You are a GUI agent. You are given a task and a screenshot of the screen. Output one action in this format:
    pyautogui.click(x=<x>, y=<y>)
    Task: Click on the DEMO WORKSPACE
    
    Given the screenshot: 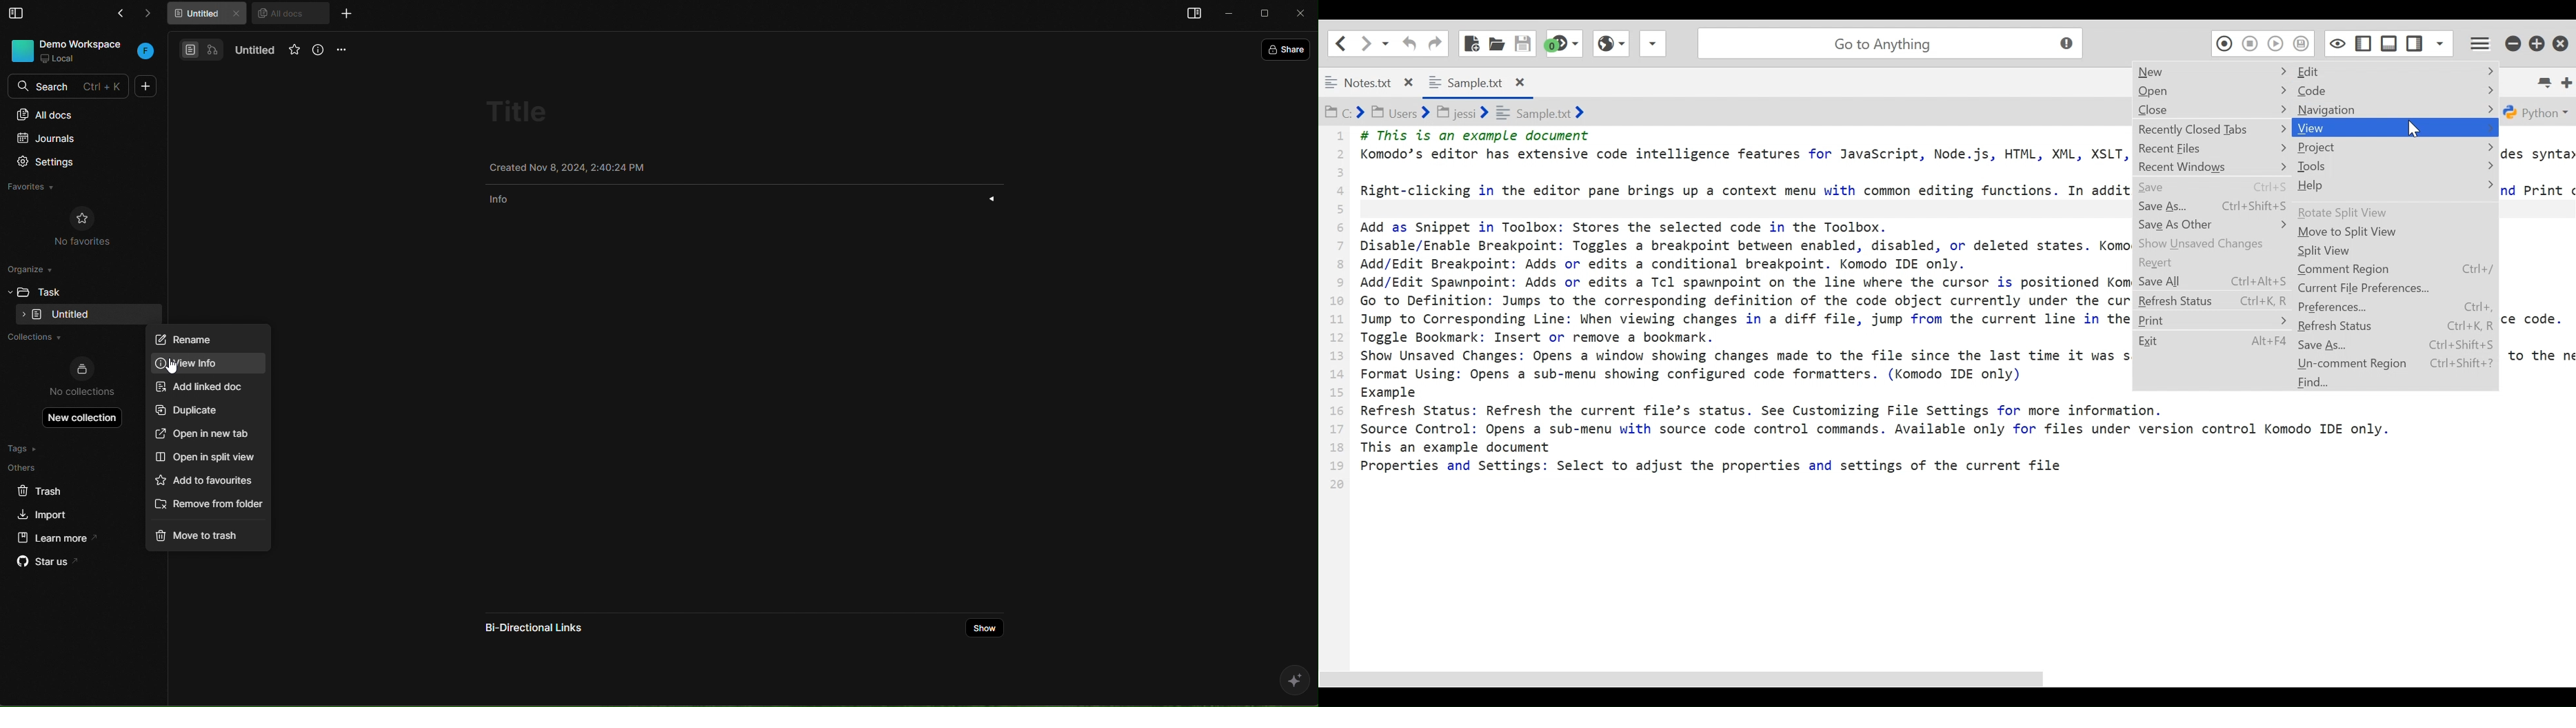 What is the action you would take?
    pyautogui.click(x=85, y=43)
    